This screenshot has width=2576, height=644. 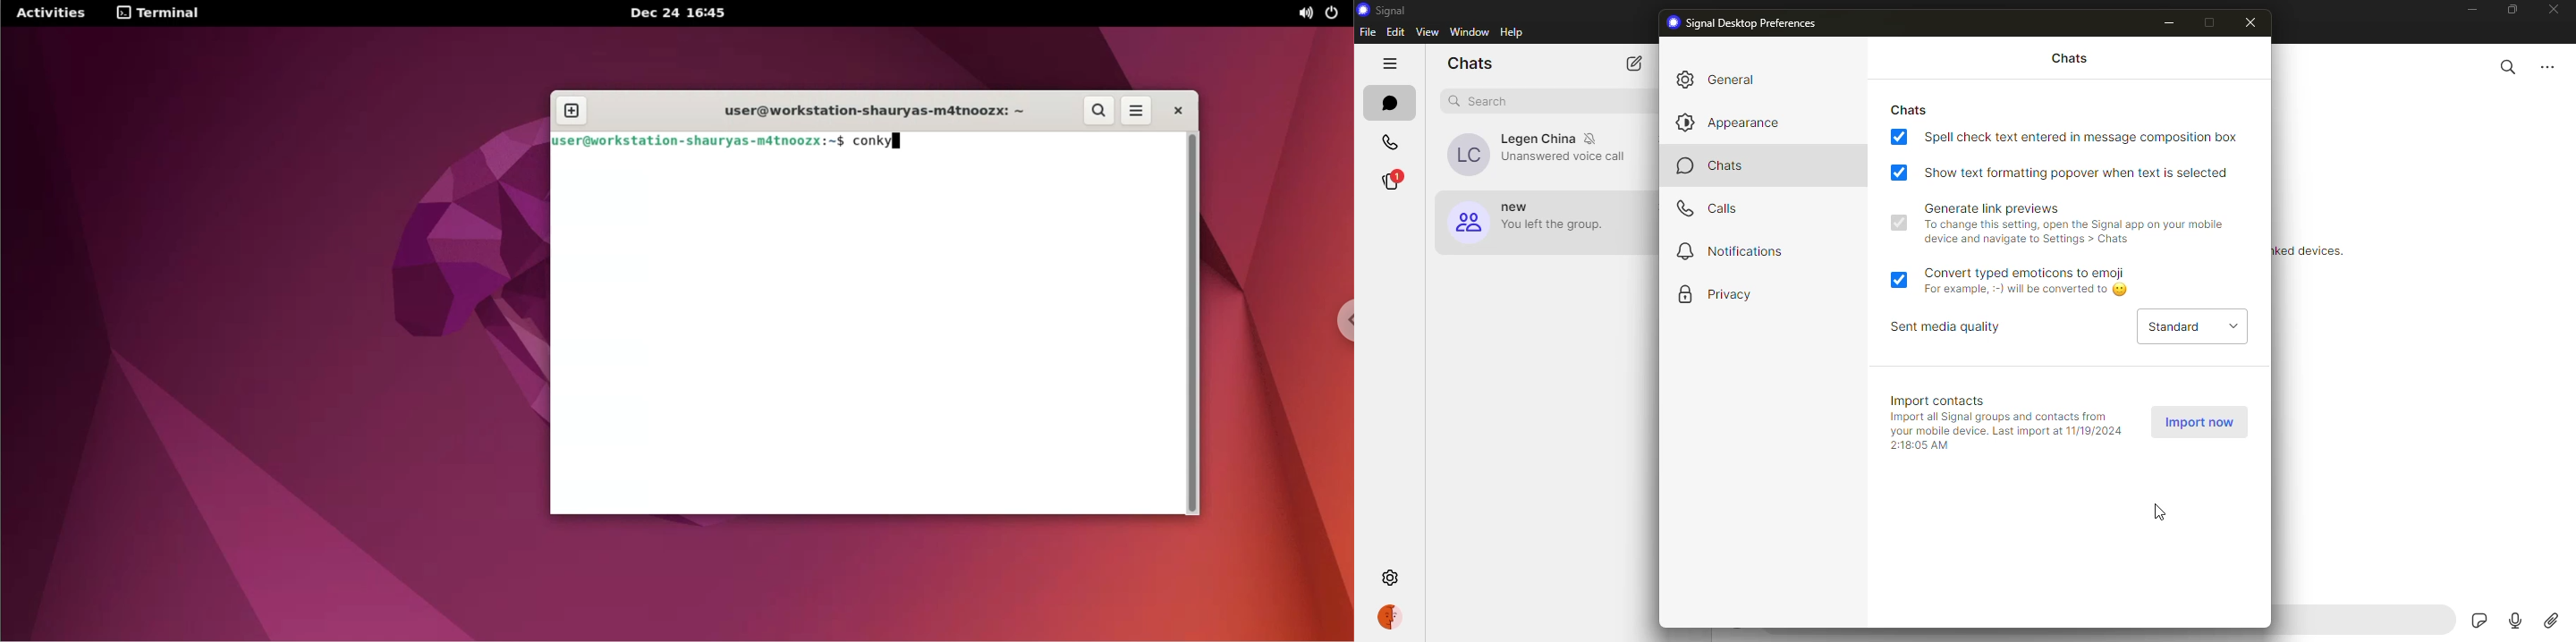 What do you see at coordinates (2071, 60) in the screenshot?
I see `chats` at bounding box center [2071, 60].